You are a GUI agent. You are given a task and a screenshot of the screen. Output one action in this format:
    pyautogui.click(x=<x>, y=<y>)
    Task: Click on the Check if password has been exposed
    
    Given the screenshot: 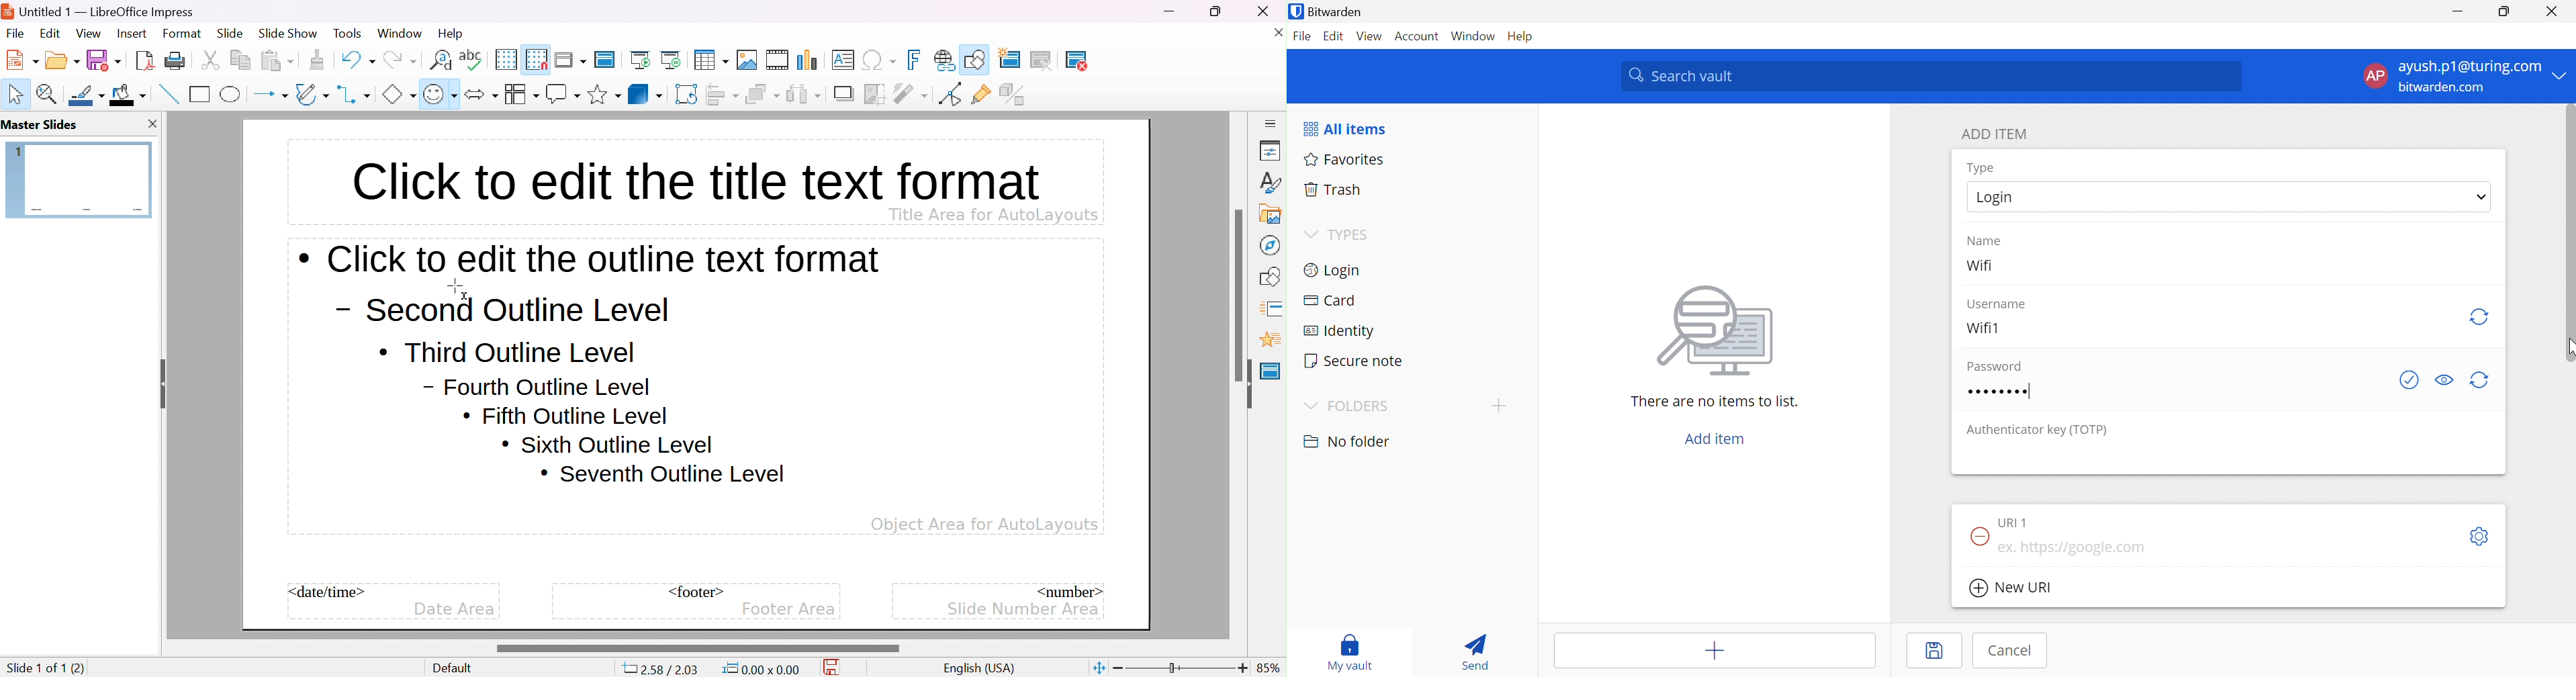 What is the action you would take?
    pyautogui.click(x=2413, y=379)
    